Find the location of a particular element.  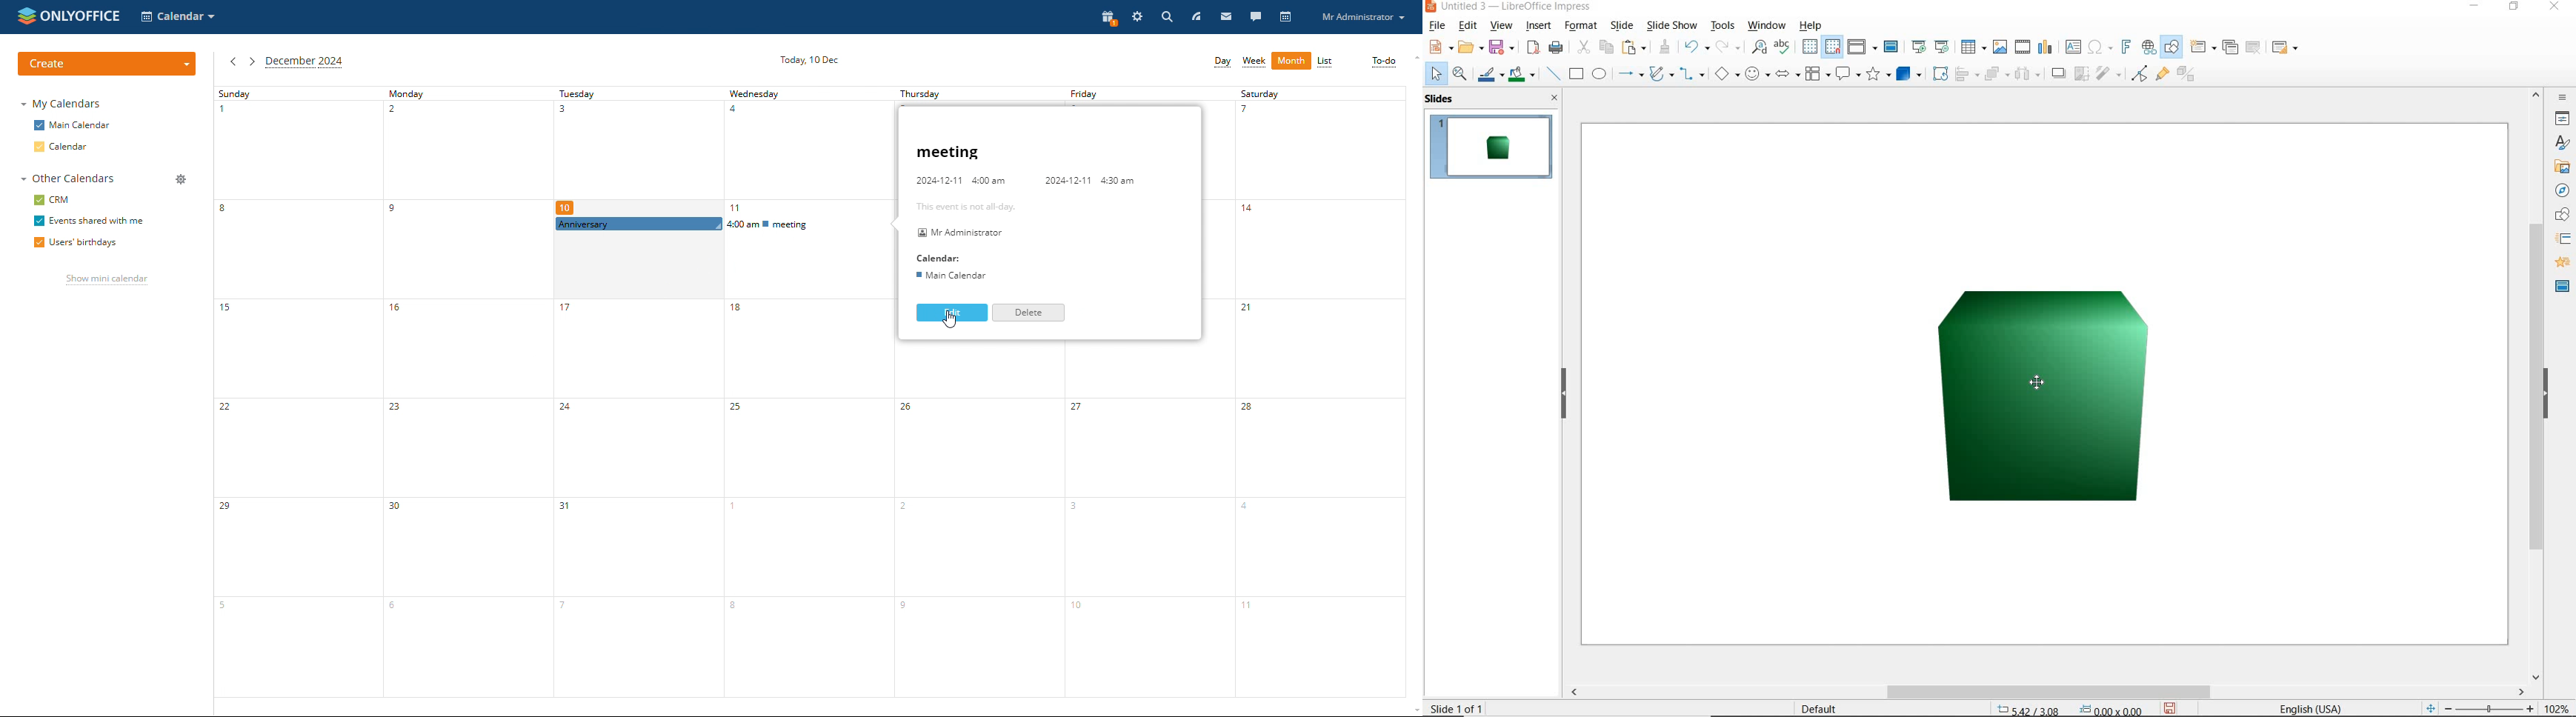

DEFAULT is located at coordinates (1822, 708).